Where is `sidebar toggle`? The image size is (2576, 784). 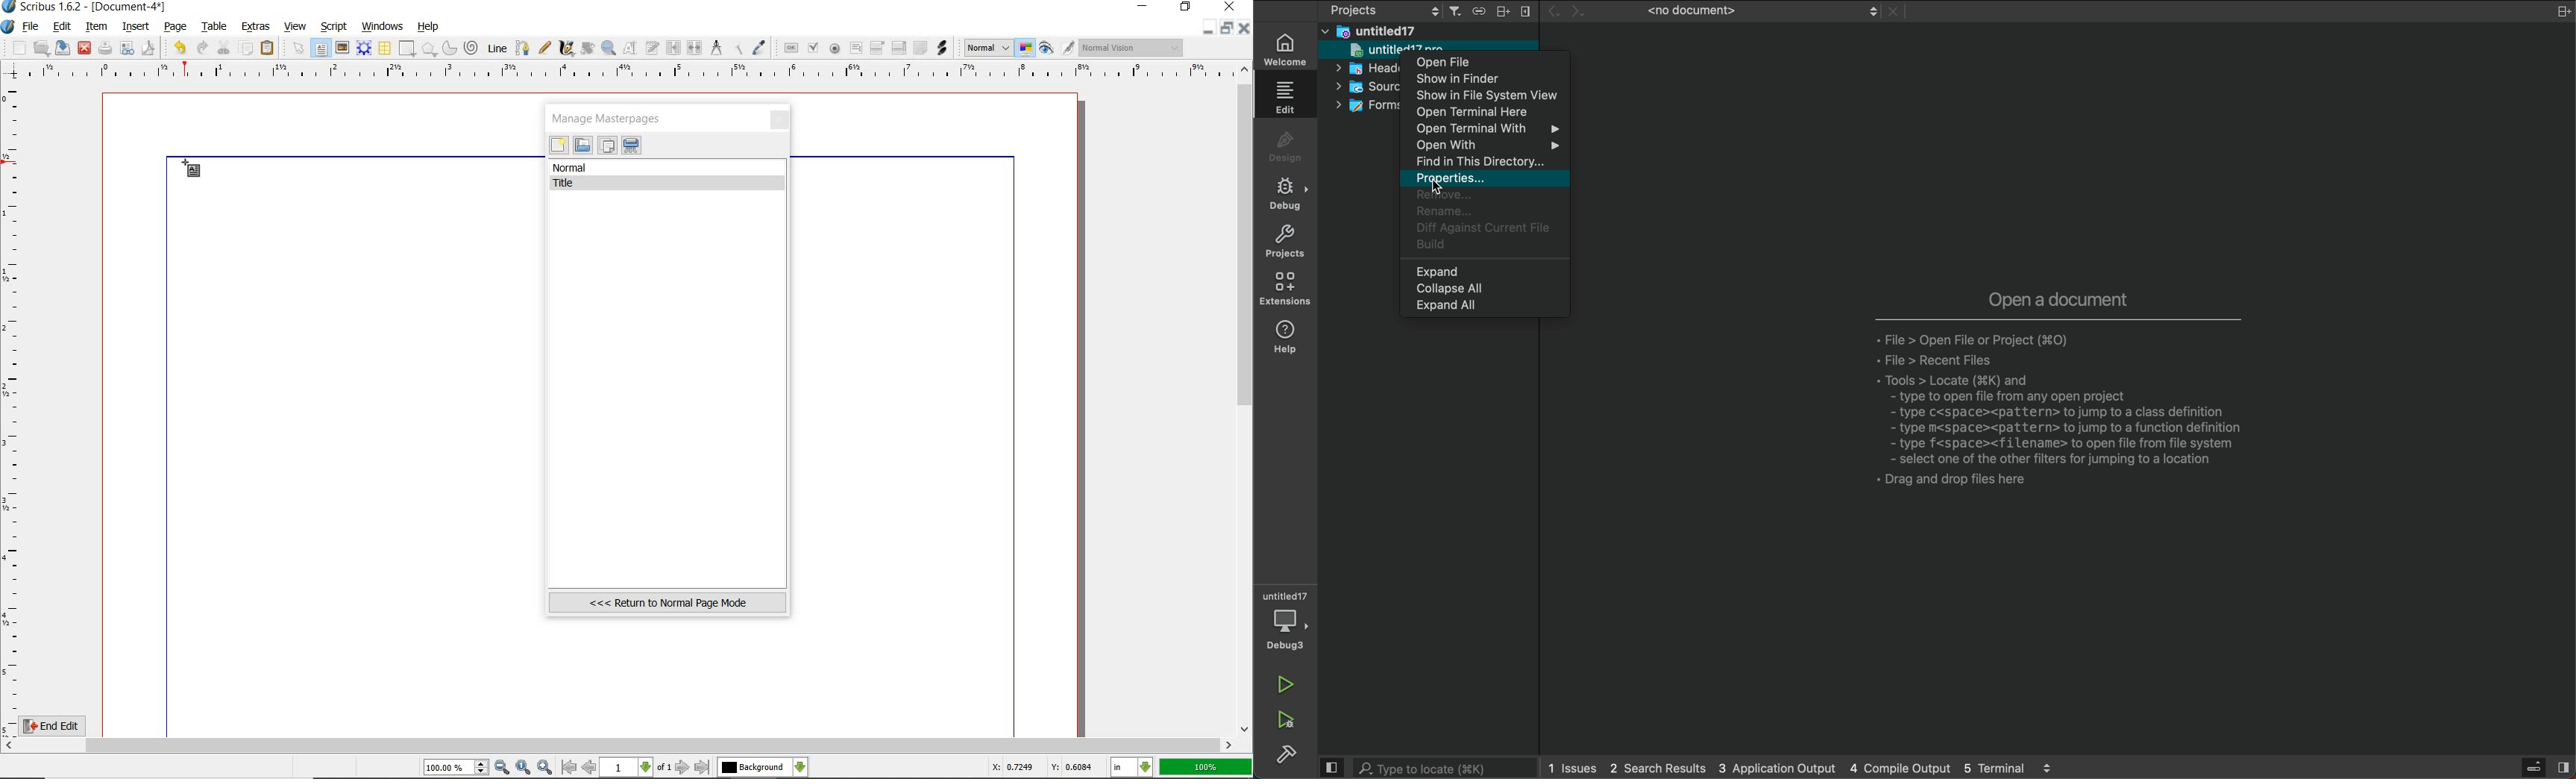 sidebar toggle is located at coordinates (2545, 769).